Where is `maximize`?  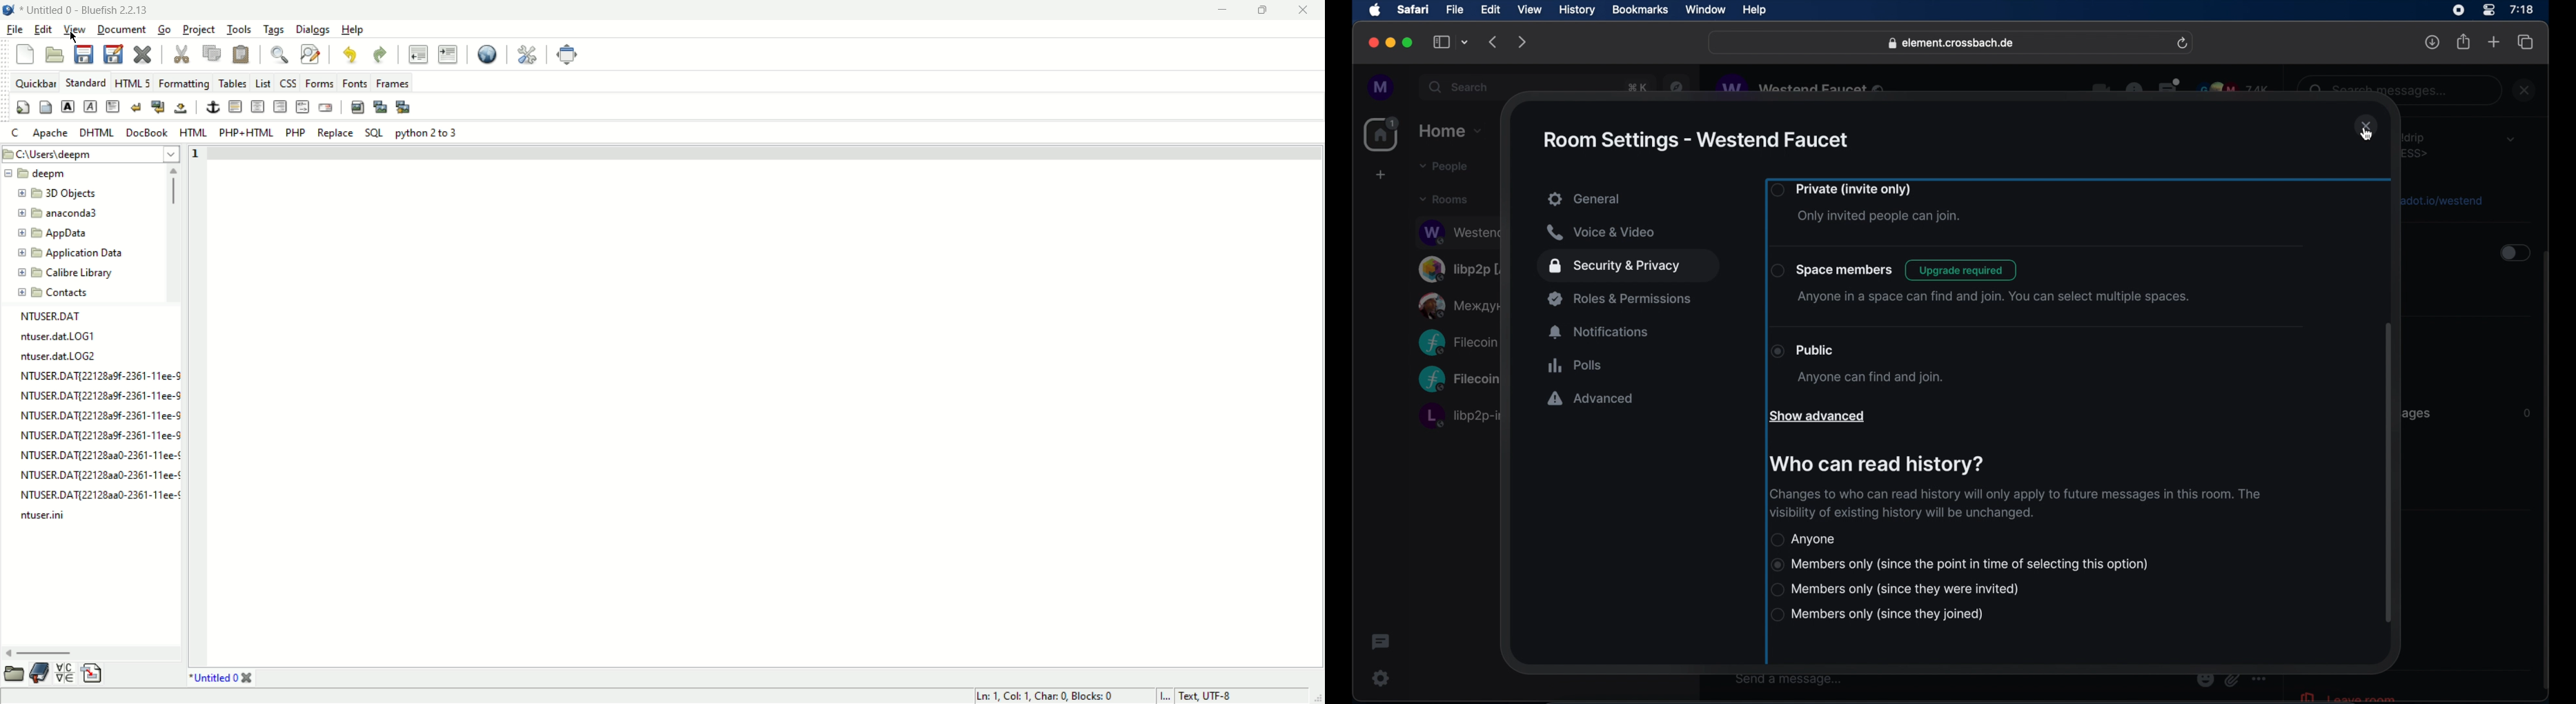
maximize is located at coordinates (1266, 10).